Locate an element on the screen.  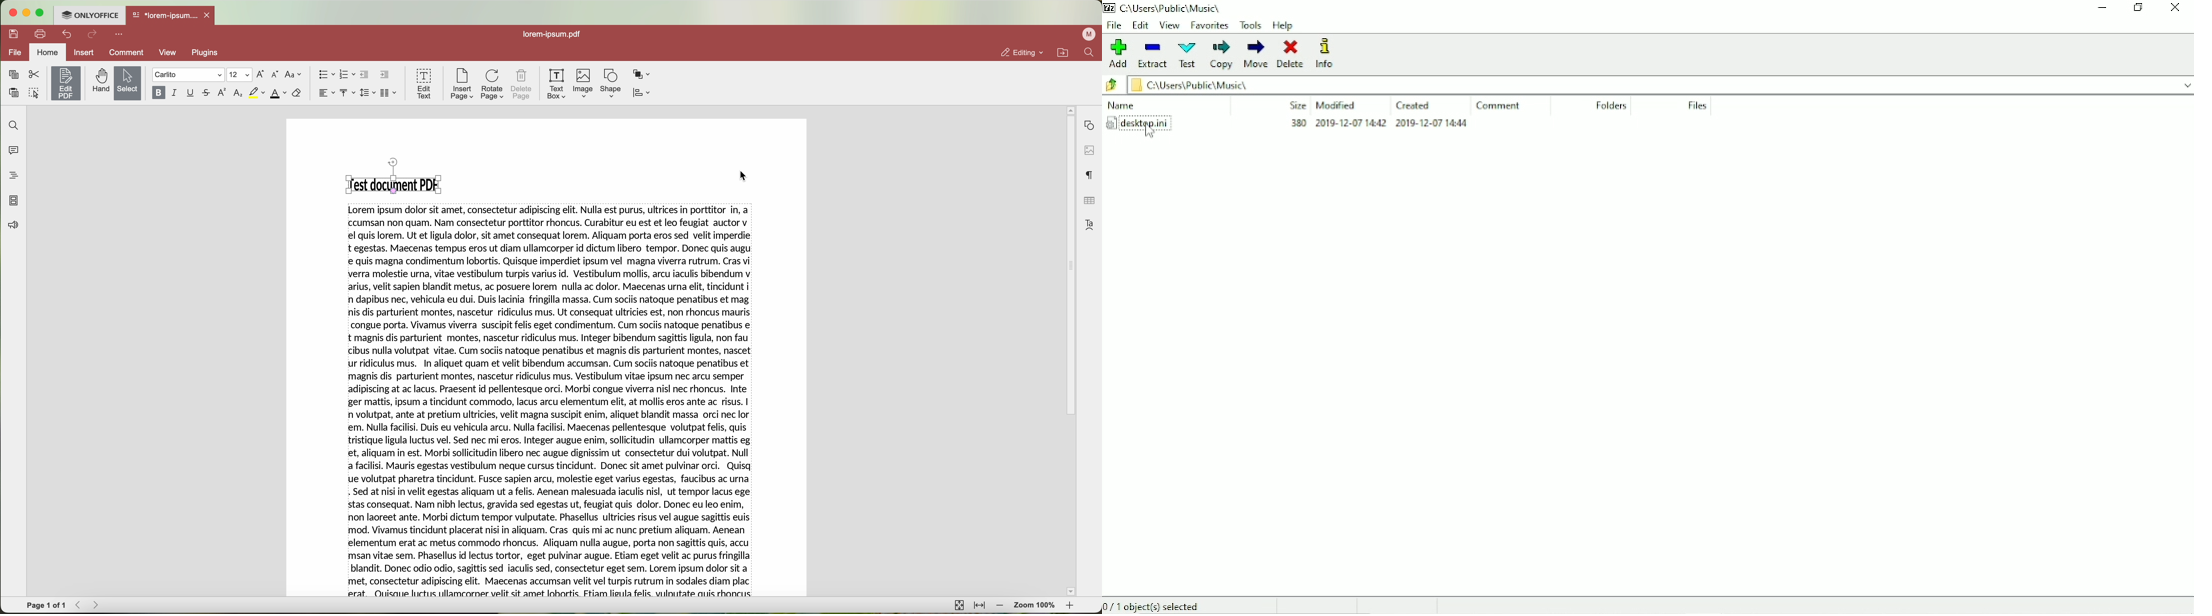
Insert is located at coordinates (84, 52).